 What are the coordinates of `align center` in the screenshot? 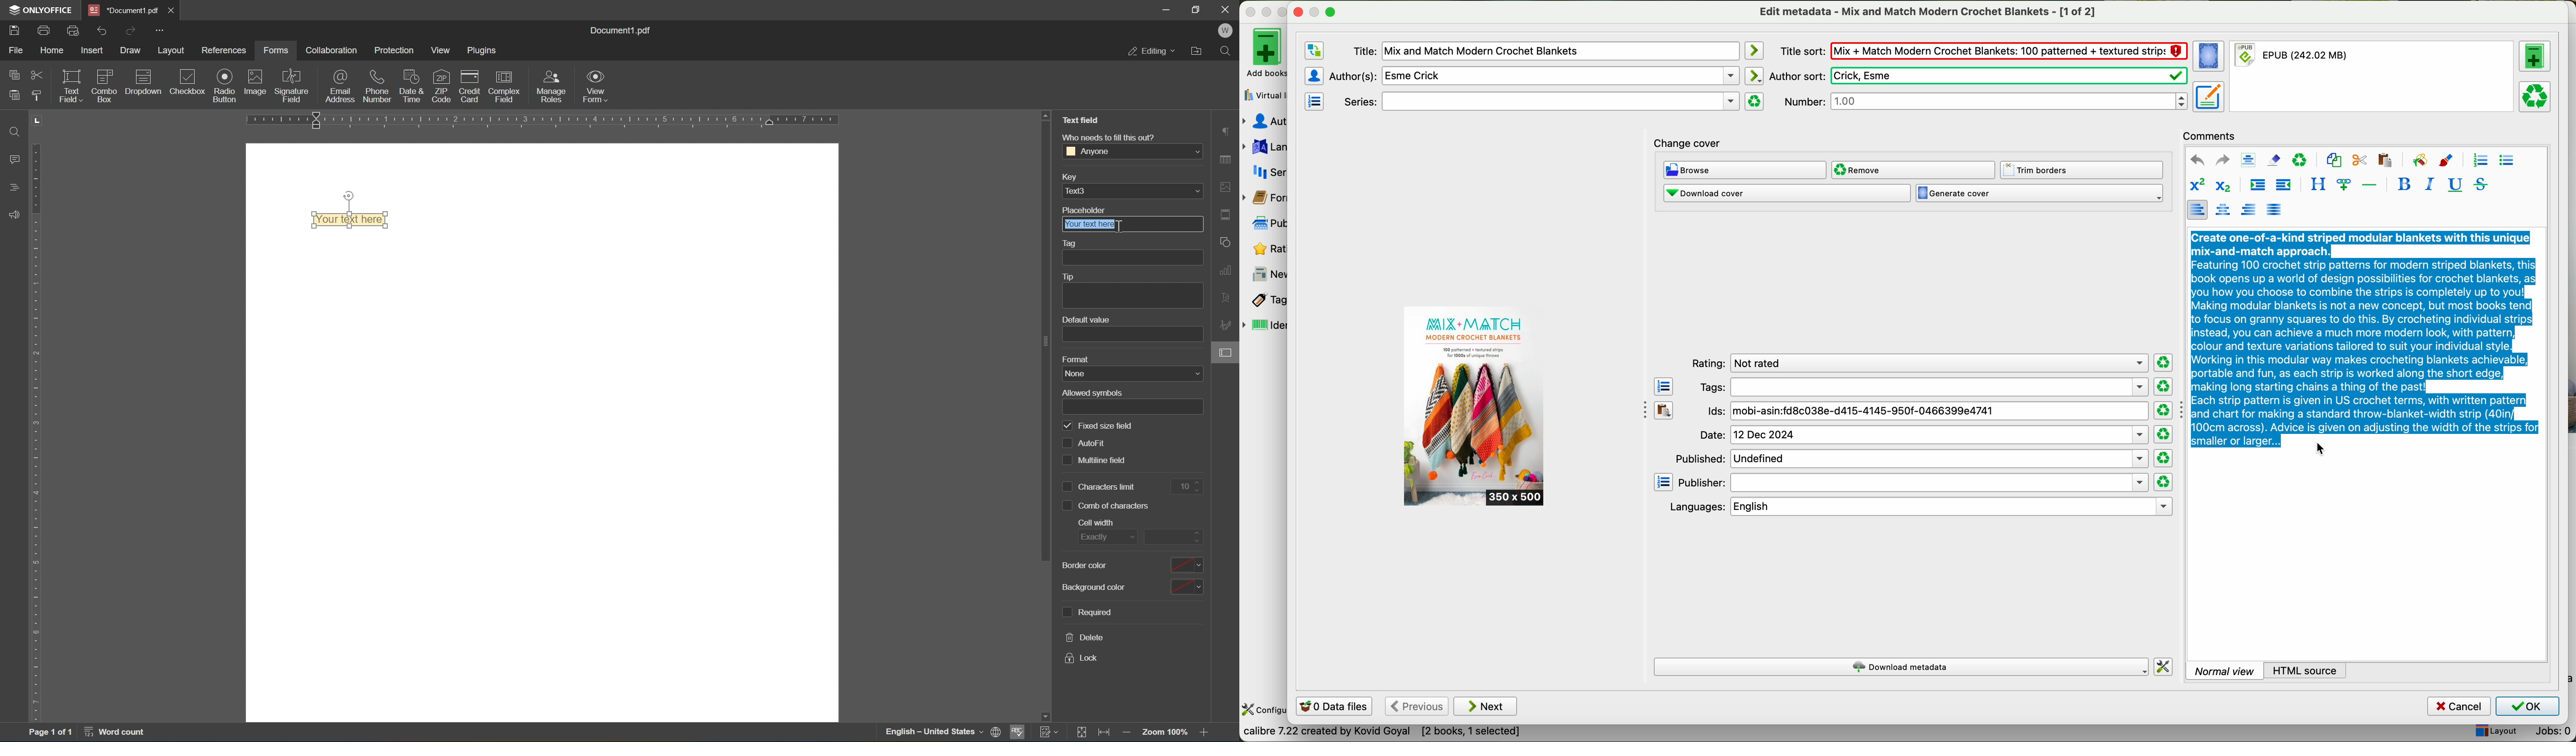 It's located at (2225, 210).